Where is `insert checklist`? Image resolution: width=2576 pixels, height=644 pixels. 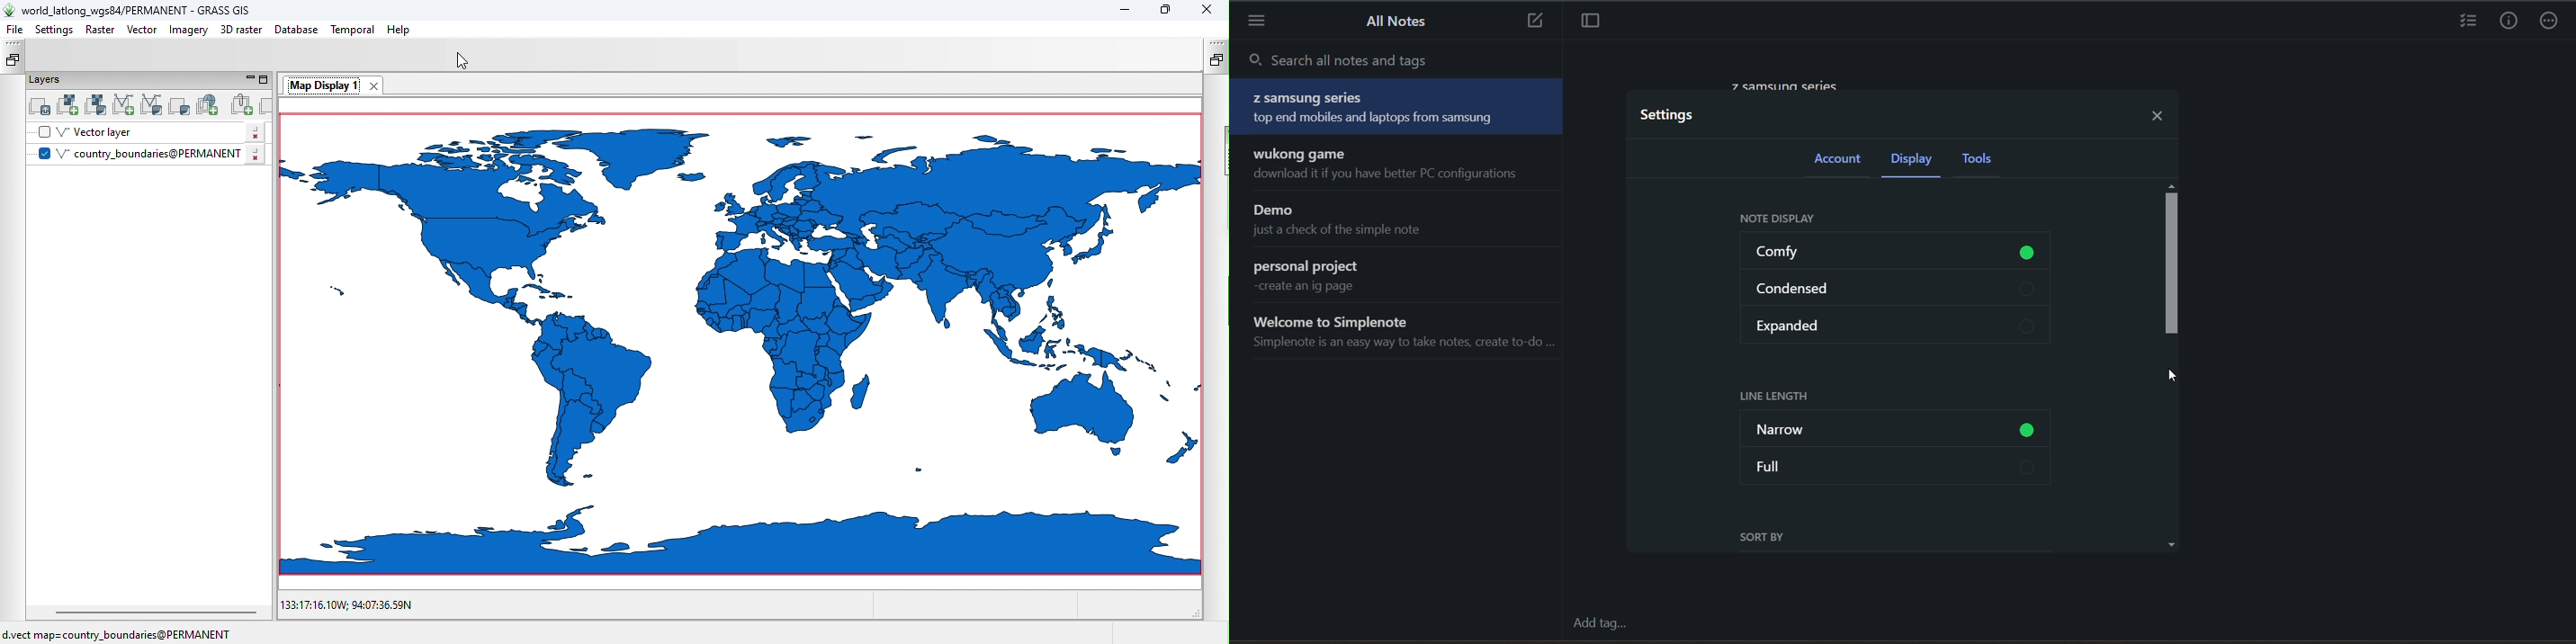 insert checklist is located at coordinates (2466, 21).